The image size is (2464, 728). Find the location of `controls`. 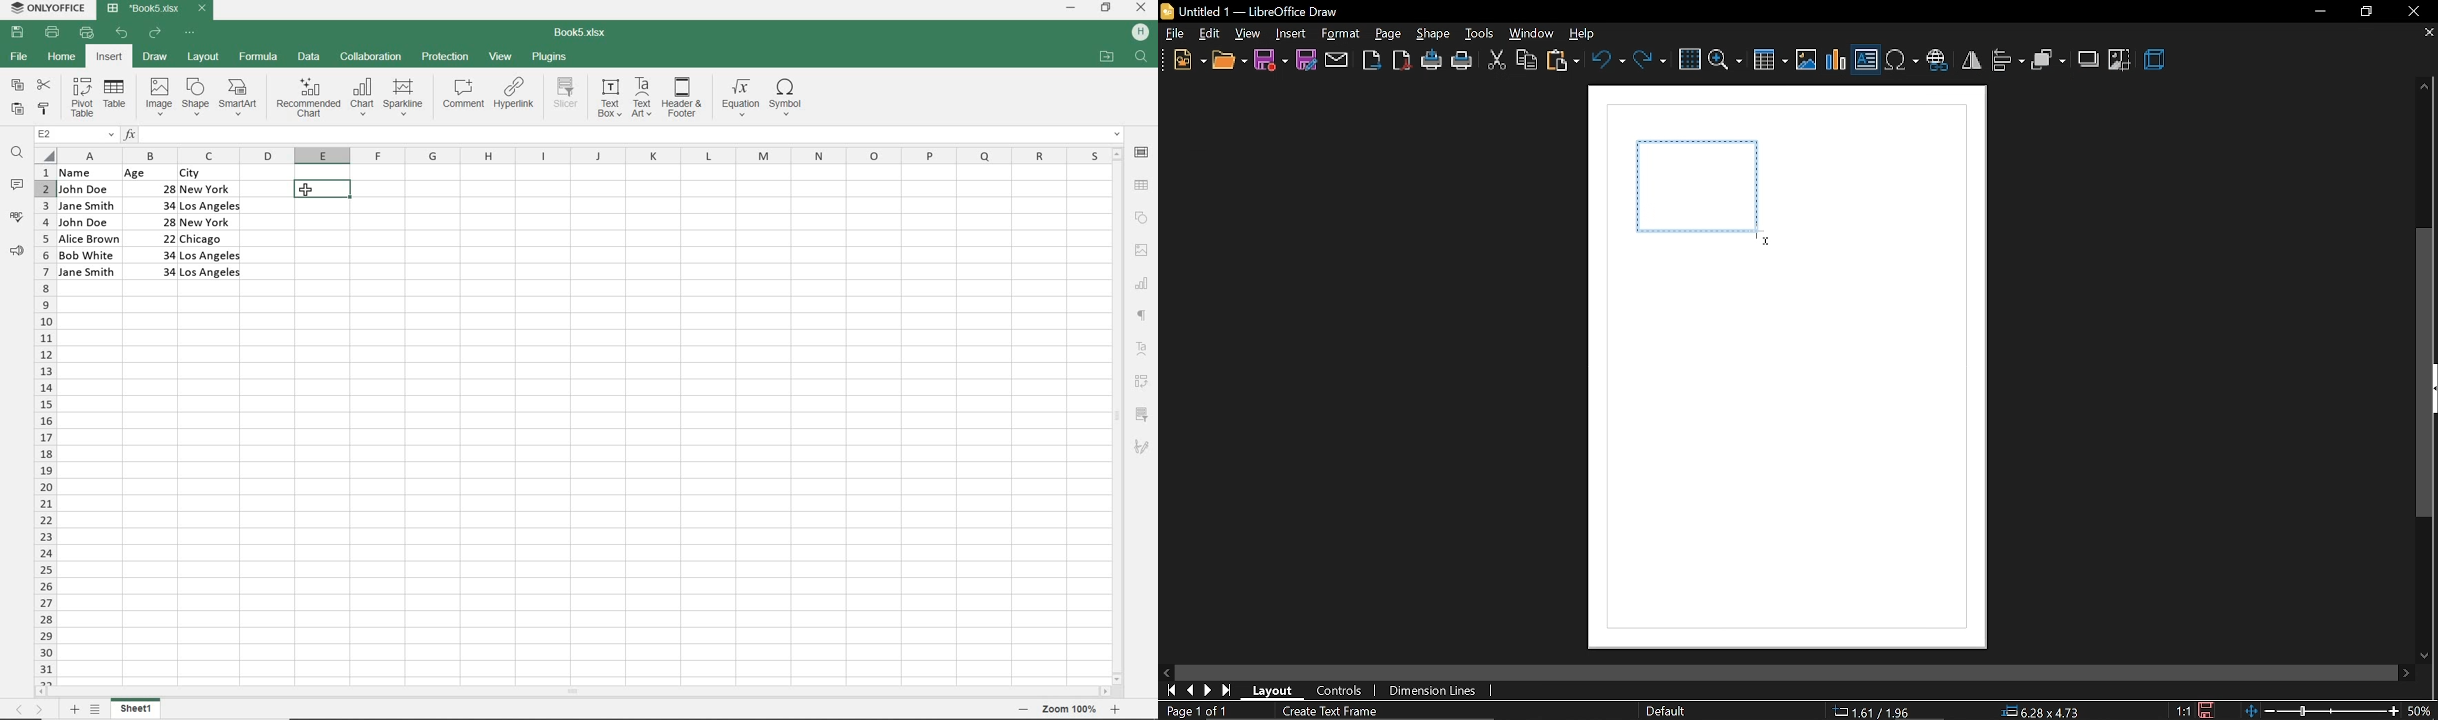

controls is located at coordinates (1340, 692).